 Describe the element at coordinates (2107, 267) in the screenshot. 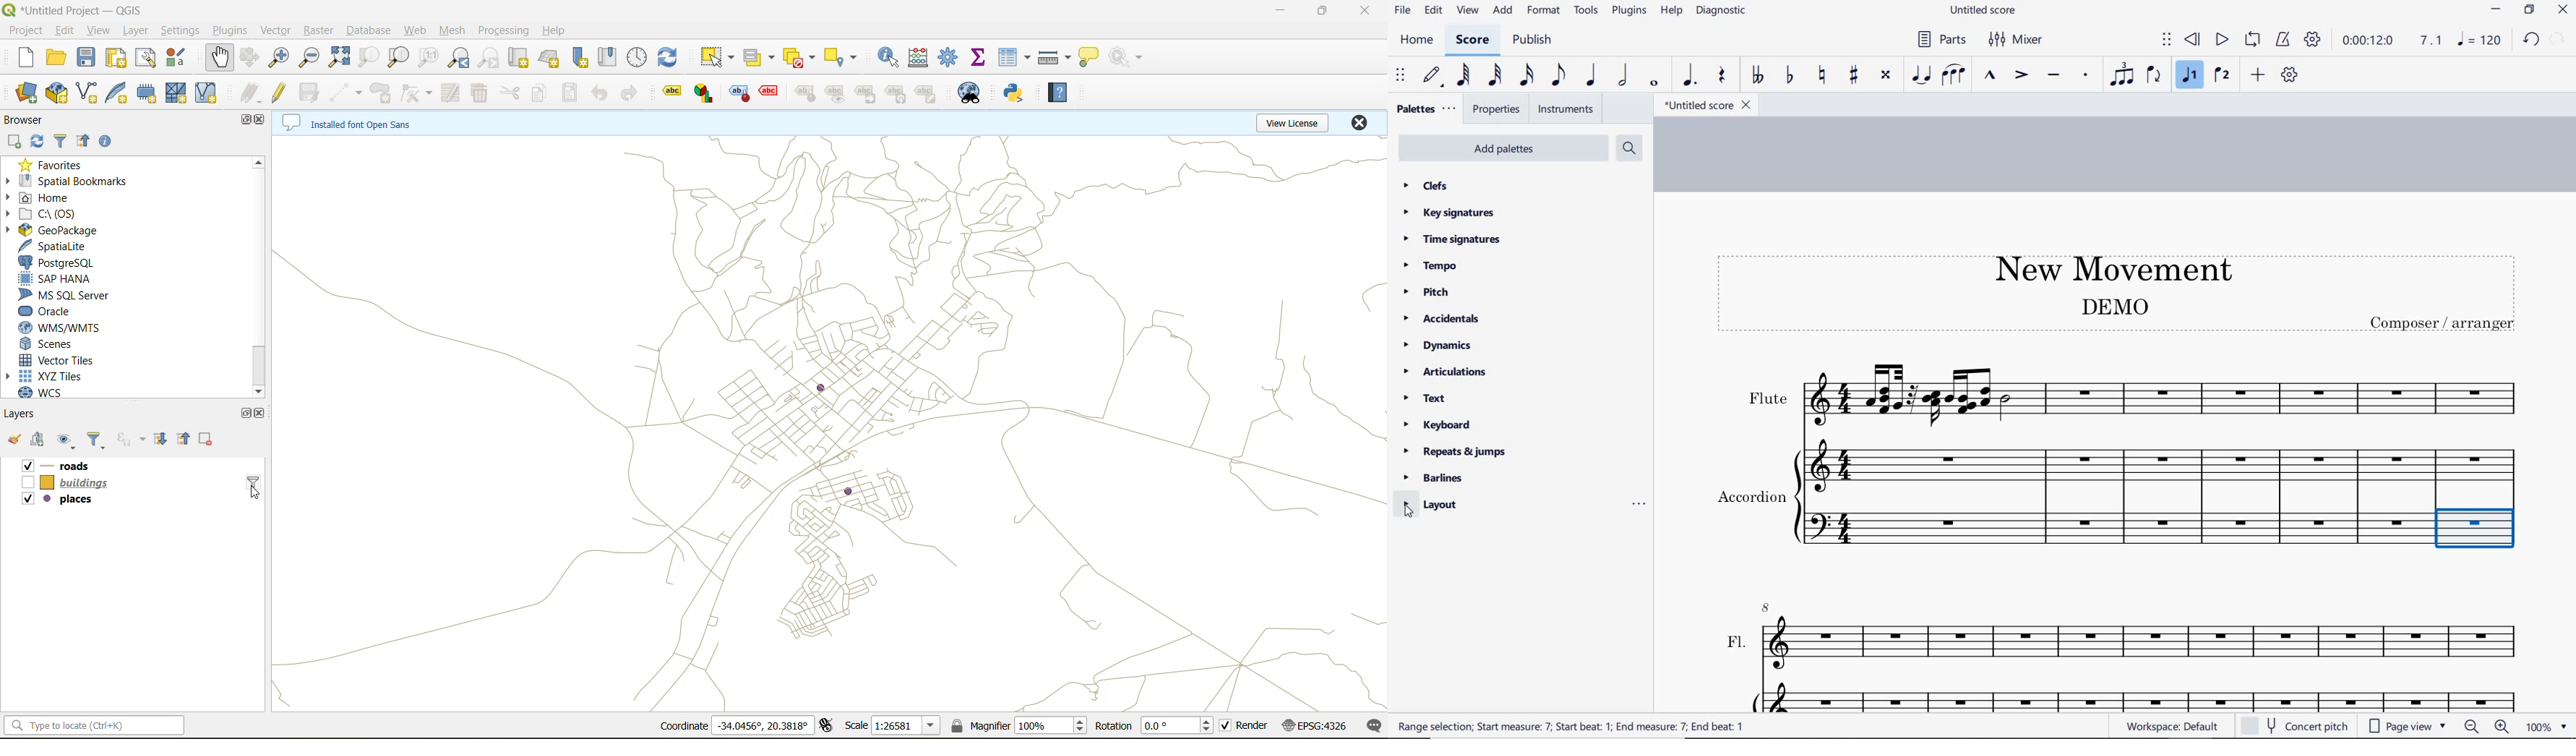

I see `title` at that location.